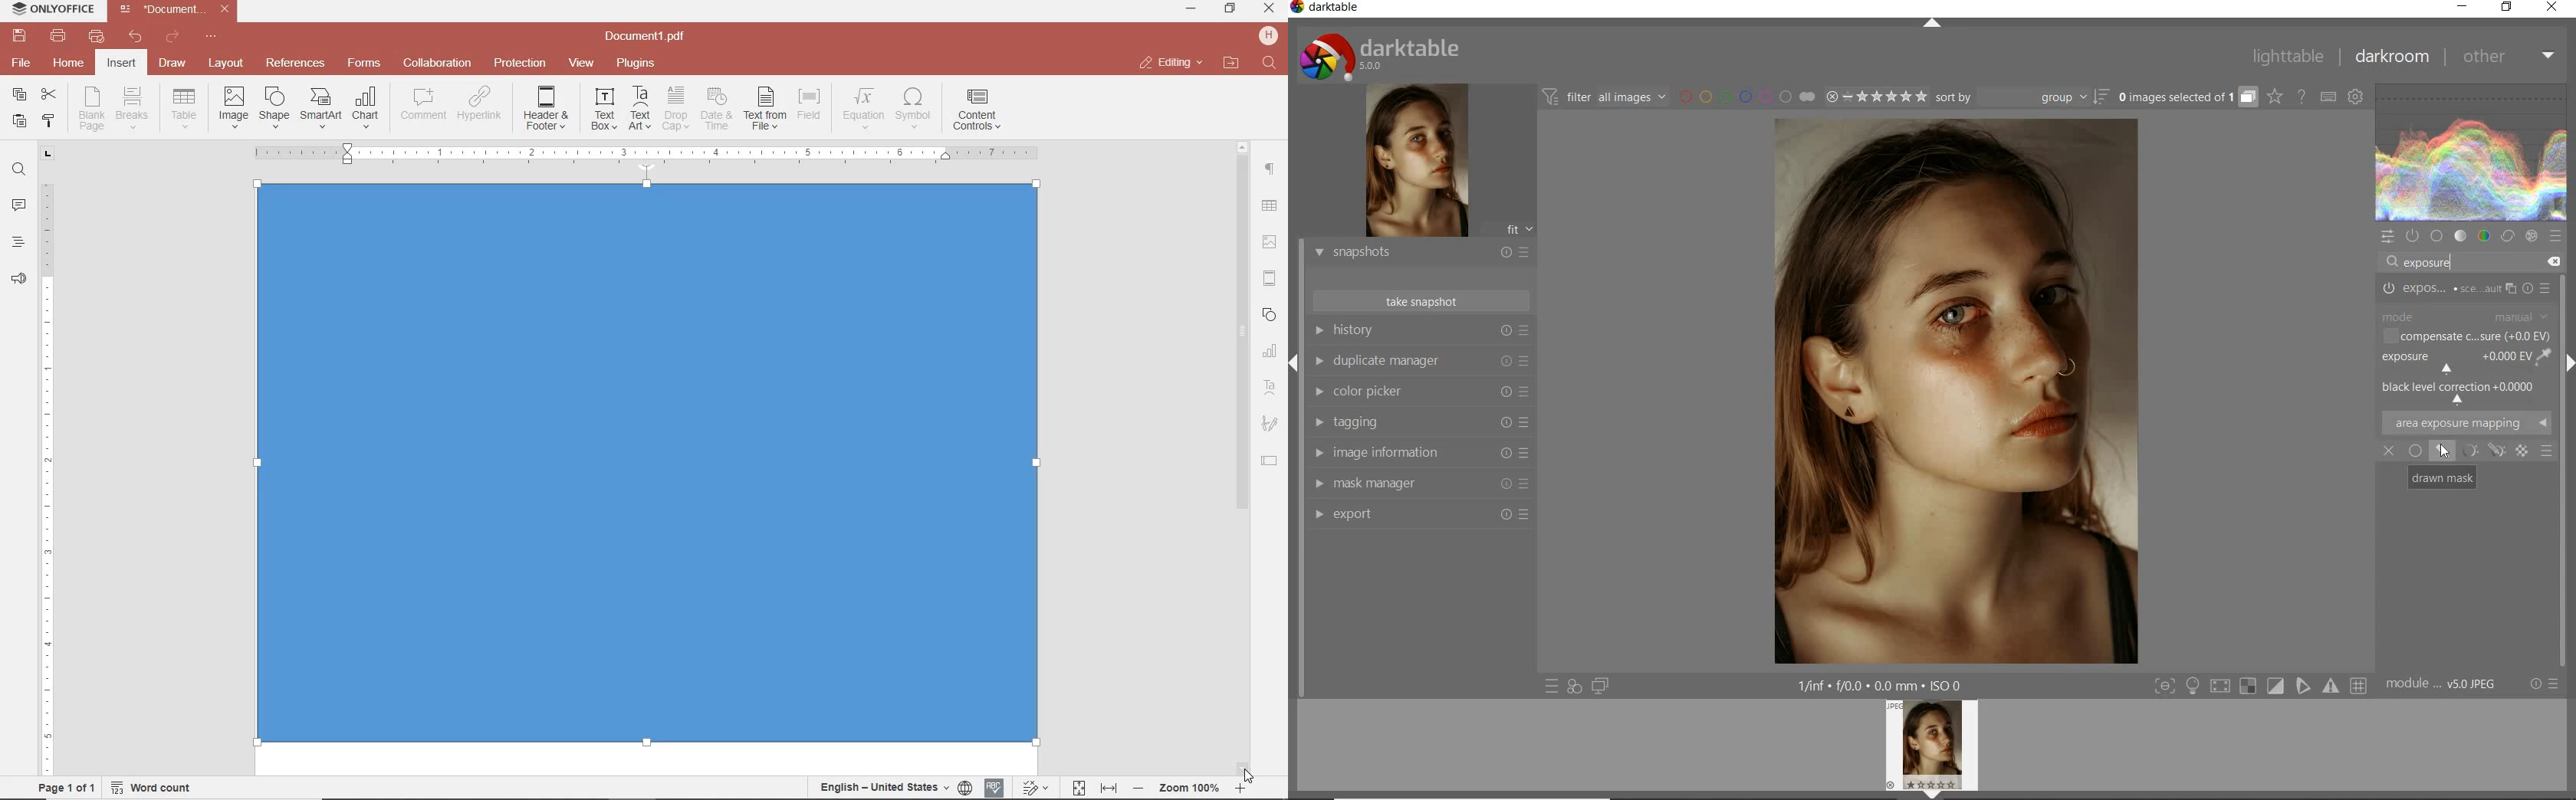 The image size is (2576, 812). Describe the element at coordinates (2445, 453) in the screenshot. I see `CURSOR POSITION` at that location.